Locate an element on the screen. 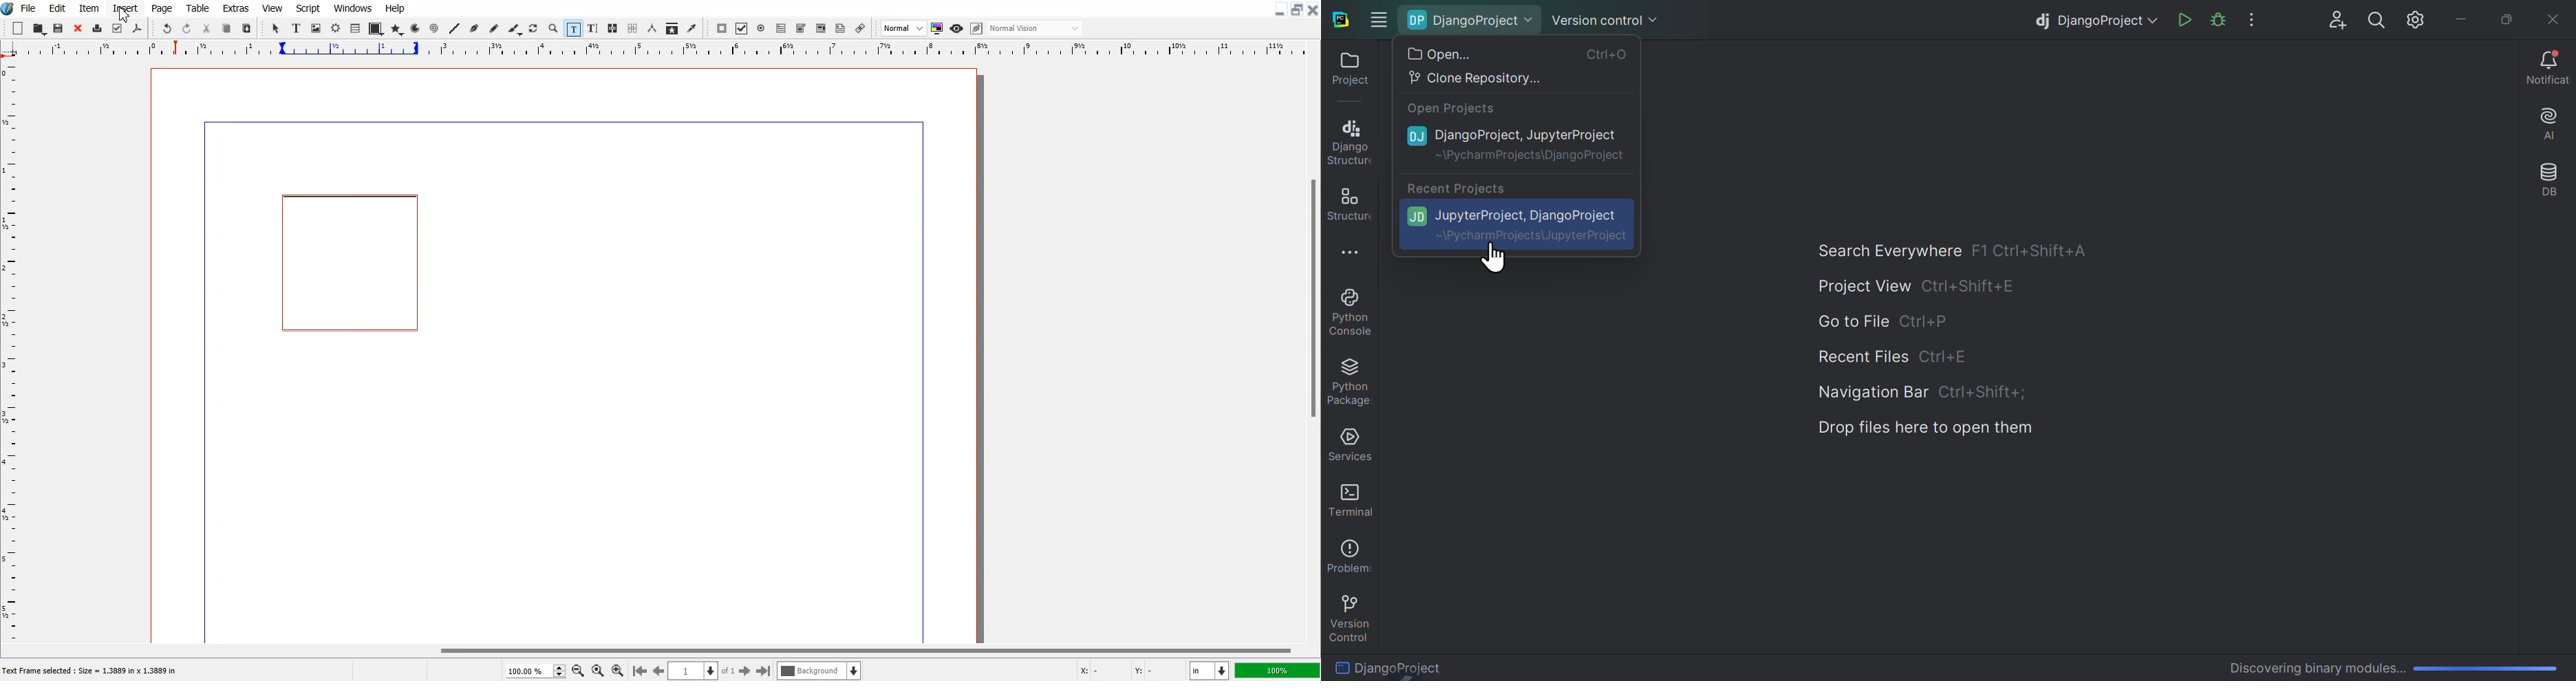 This screenshot has width=2576, height=700. margin is located at coordinates (557, 120).